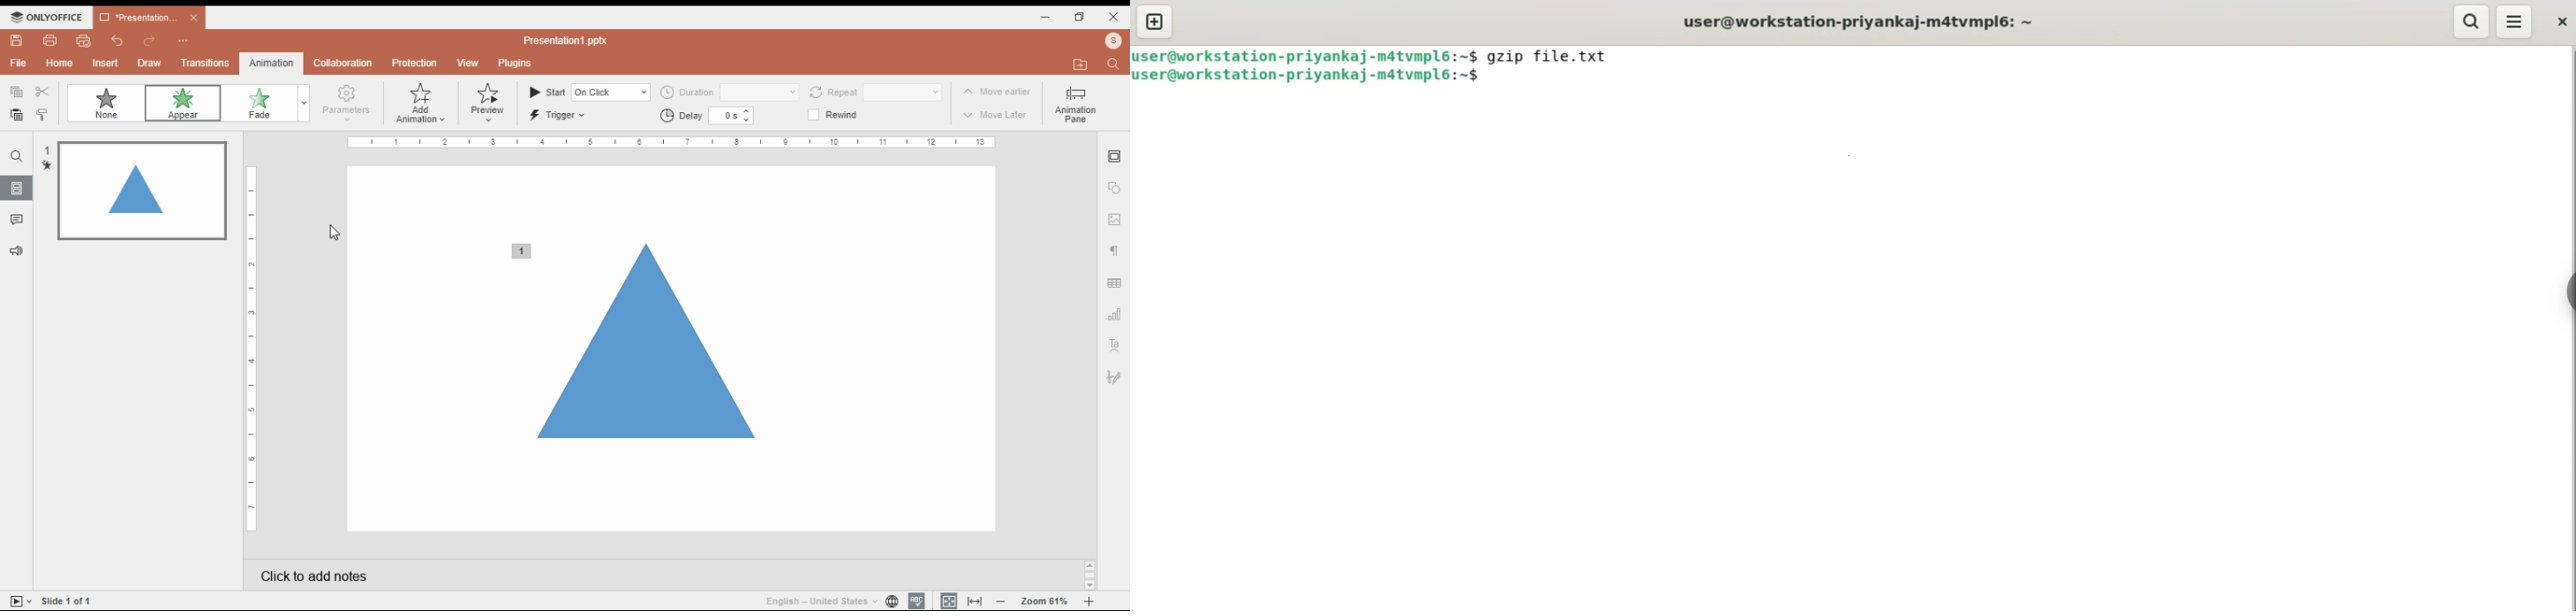 The image size is (2576, 616). What do you see at coordinates (672, 143) in the screenshot?
I see `scale` at bounding box center [672, 143].